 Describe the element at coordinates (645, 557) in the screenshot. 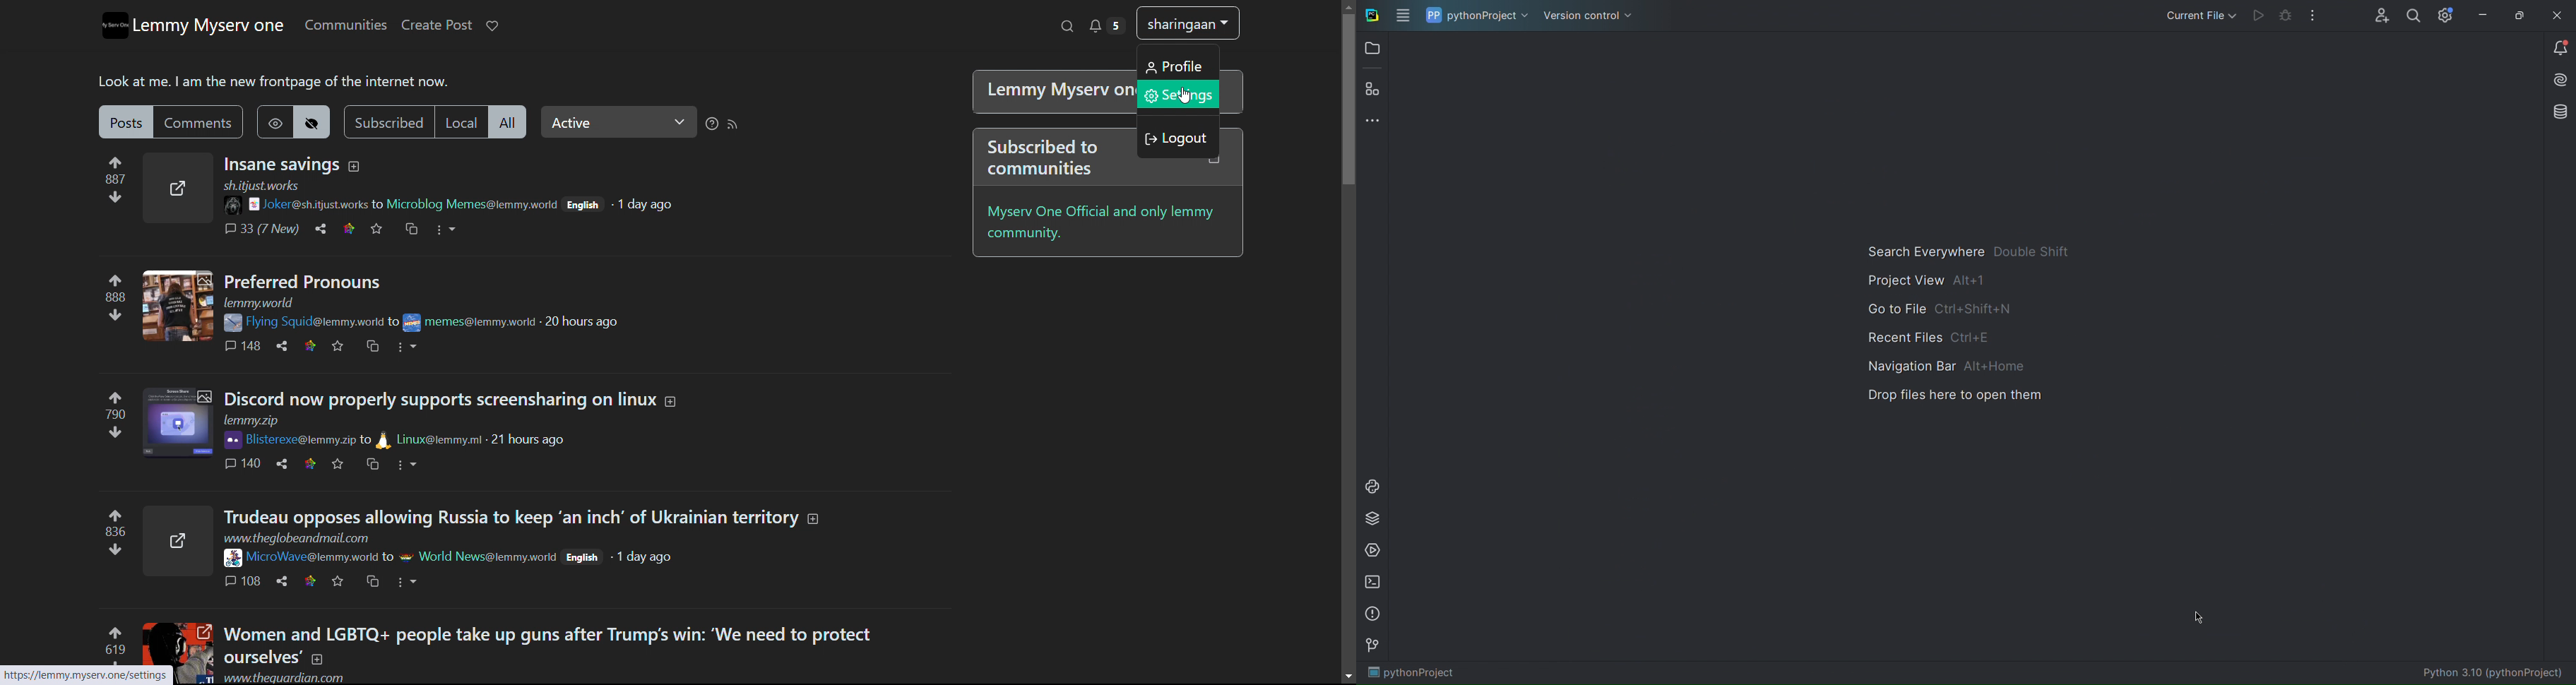

I see `1 day ago` at that location.